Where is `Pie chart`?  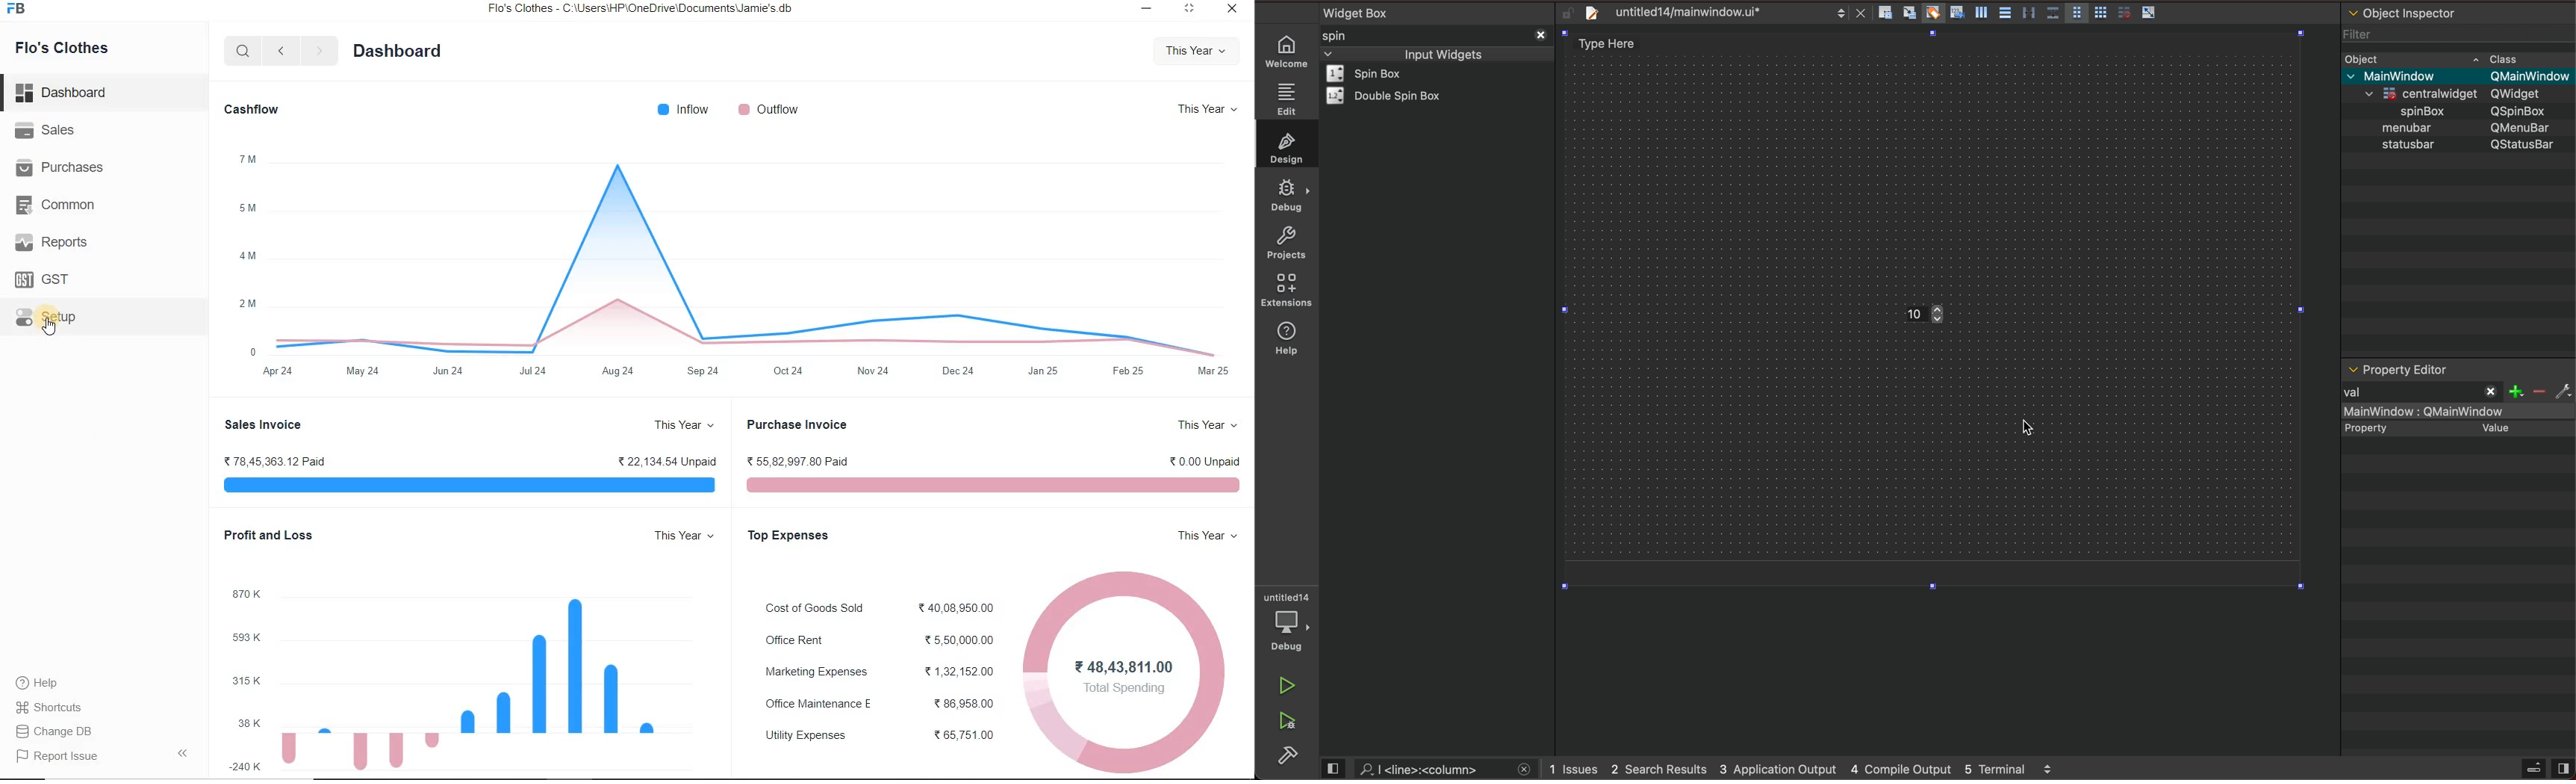
Pie chart is located at coordinates (1122, 668).